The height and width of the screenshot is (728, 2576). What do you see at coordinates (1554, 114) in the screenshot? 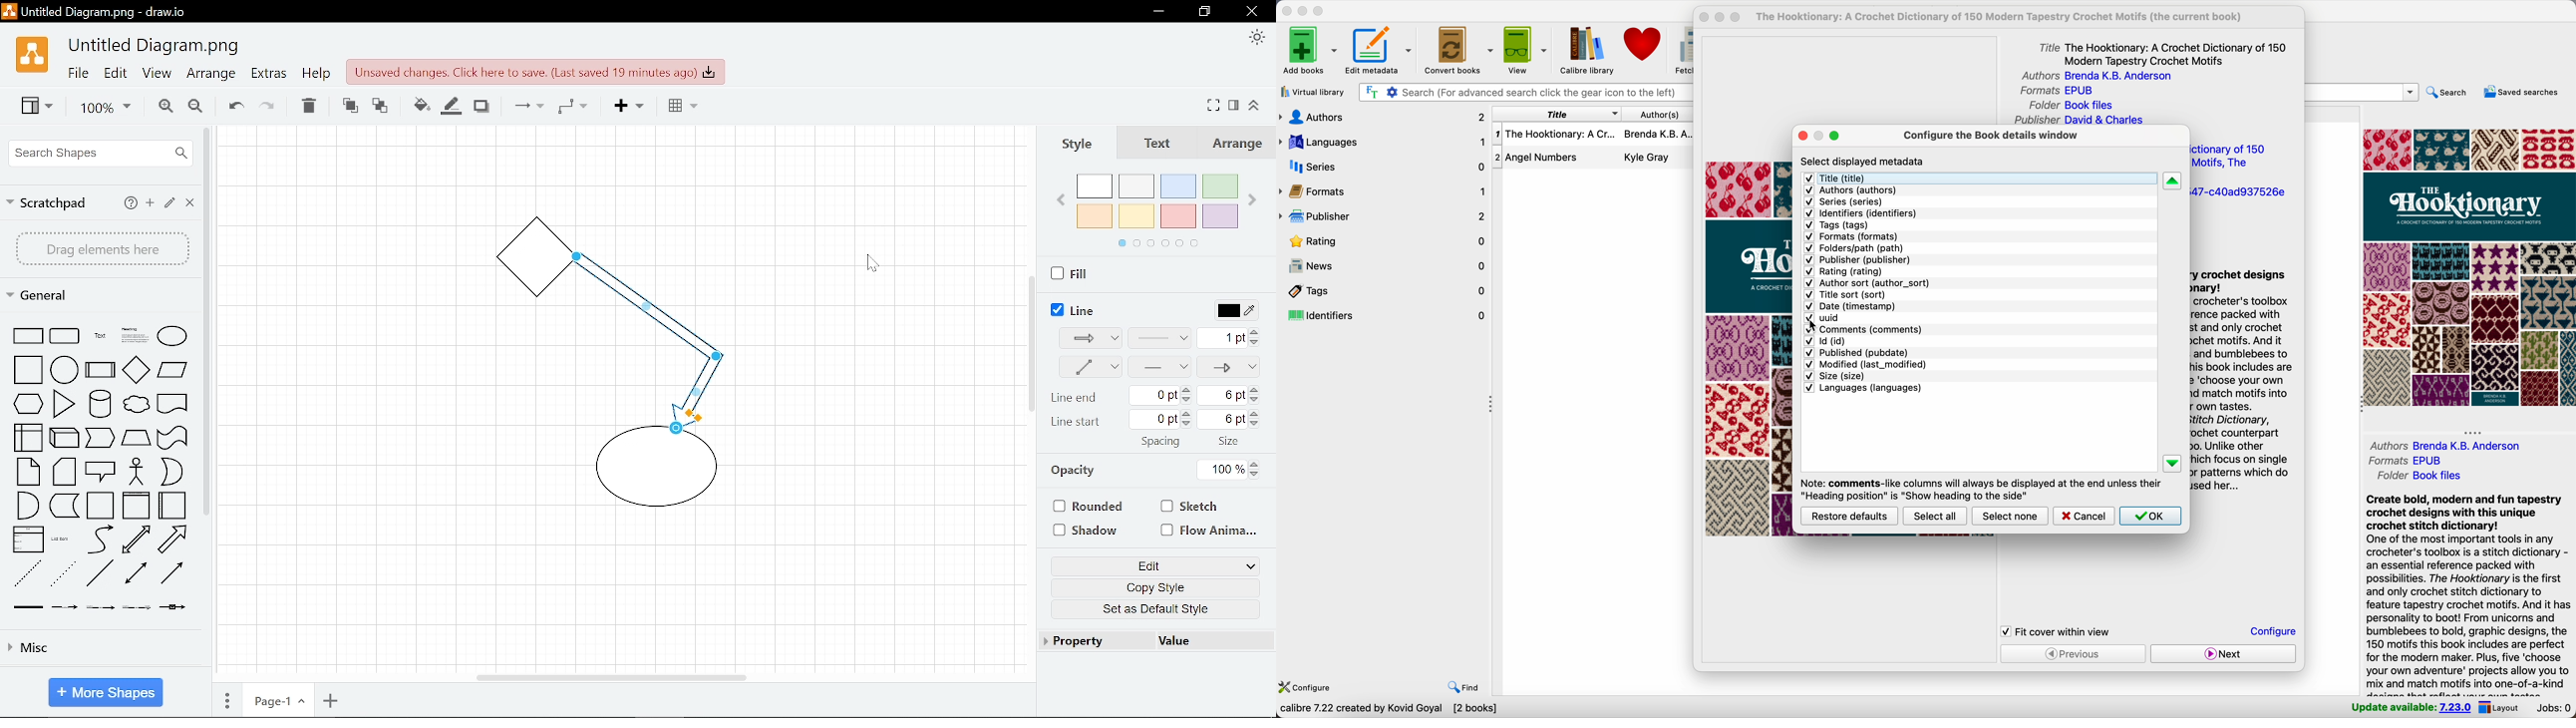
I see `title` at bounding box center [1554, 114].